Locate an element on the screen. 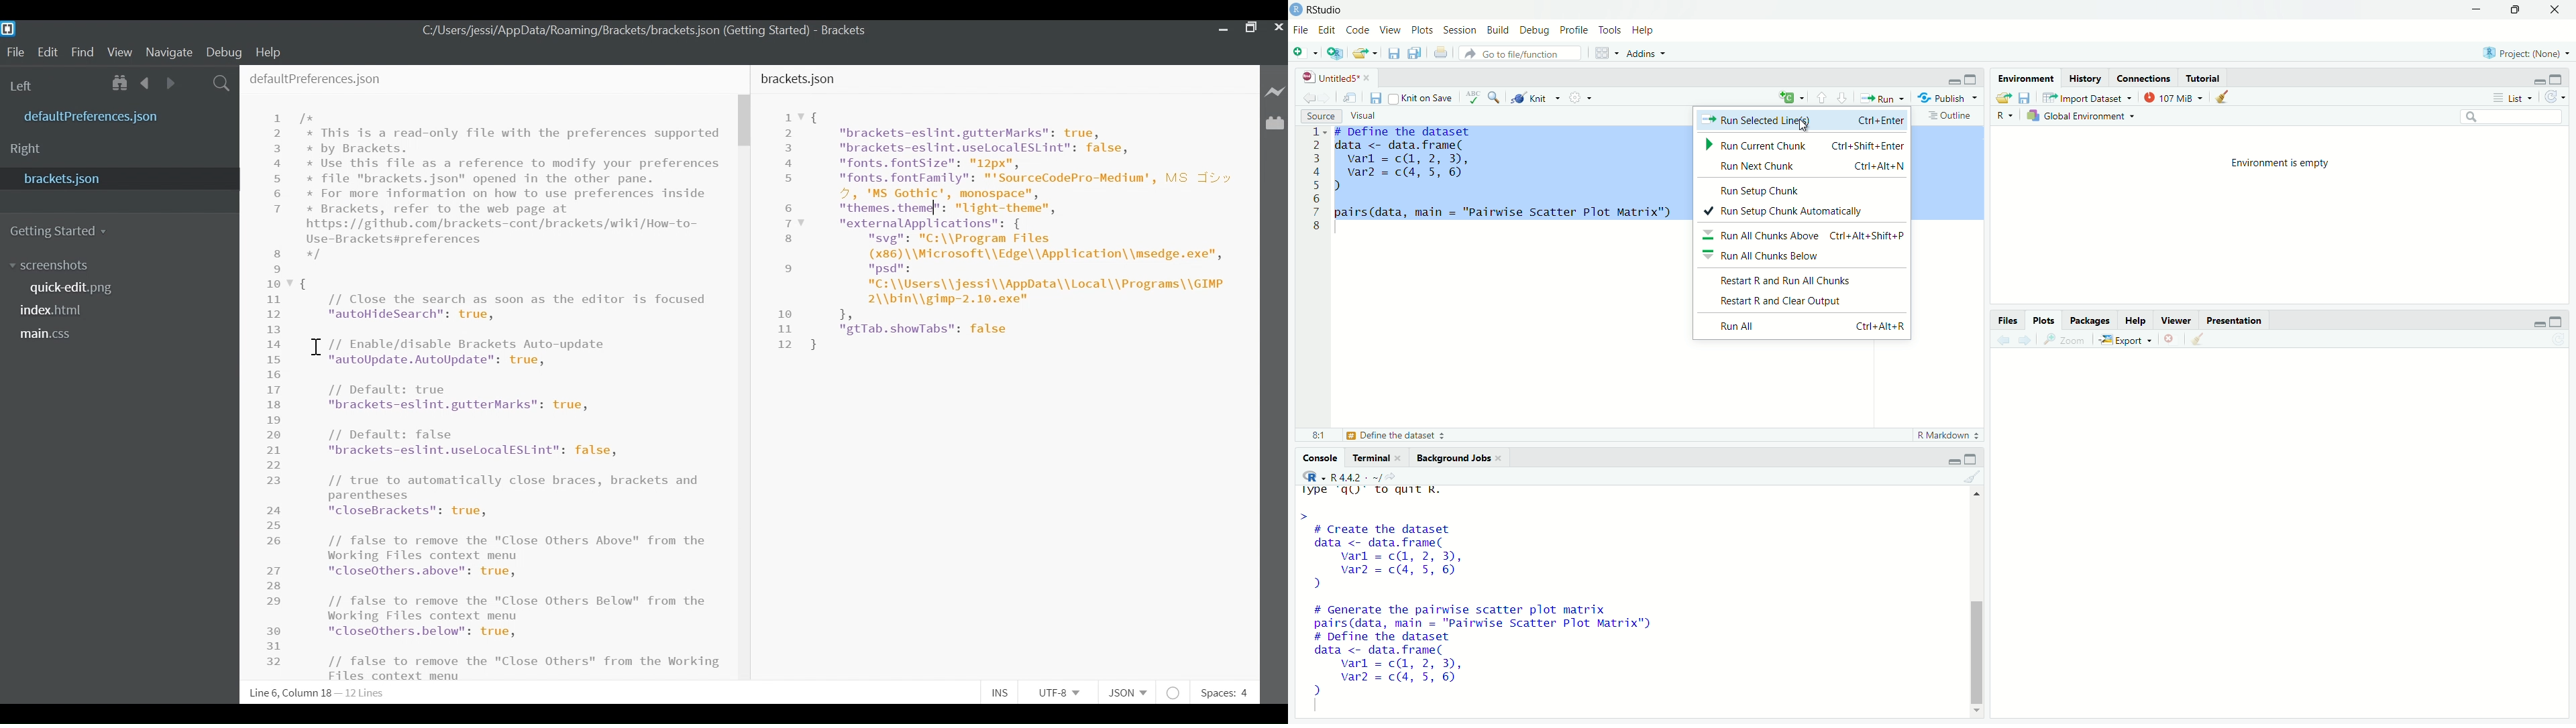 The width and height of the screenshot is (2576, 728). Go forward to the next source location (Ctrl + F10) is located at coordinates (2022, 339).